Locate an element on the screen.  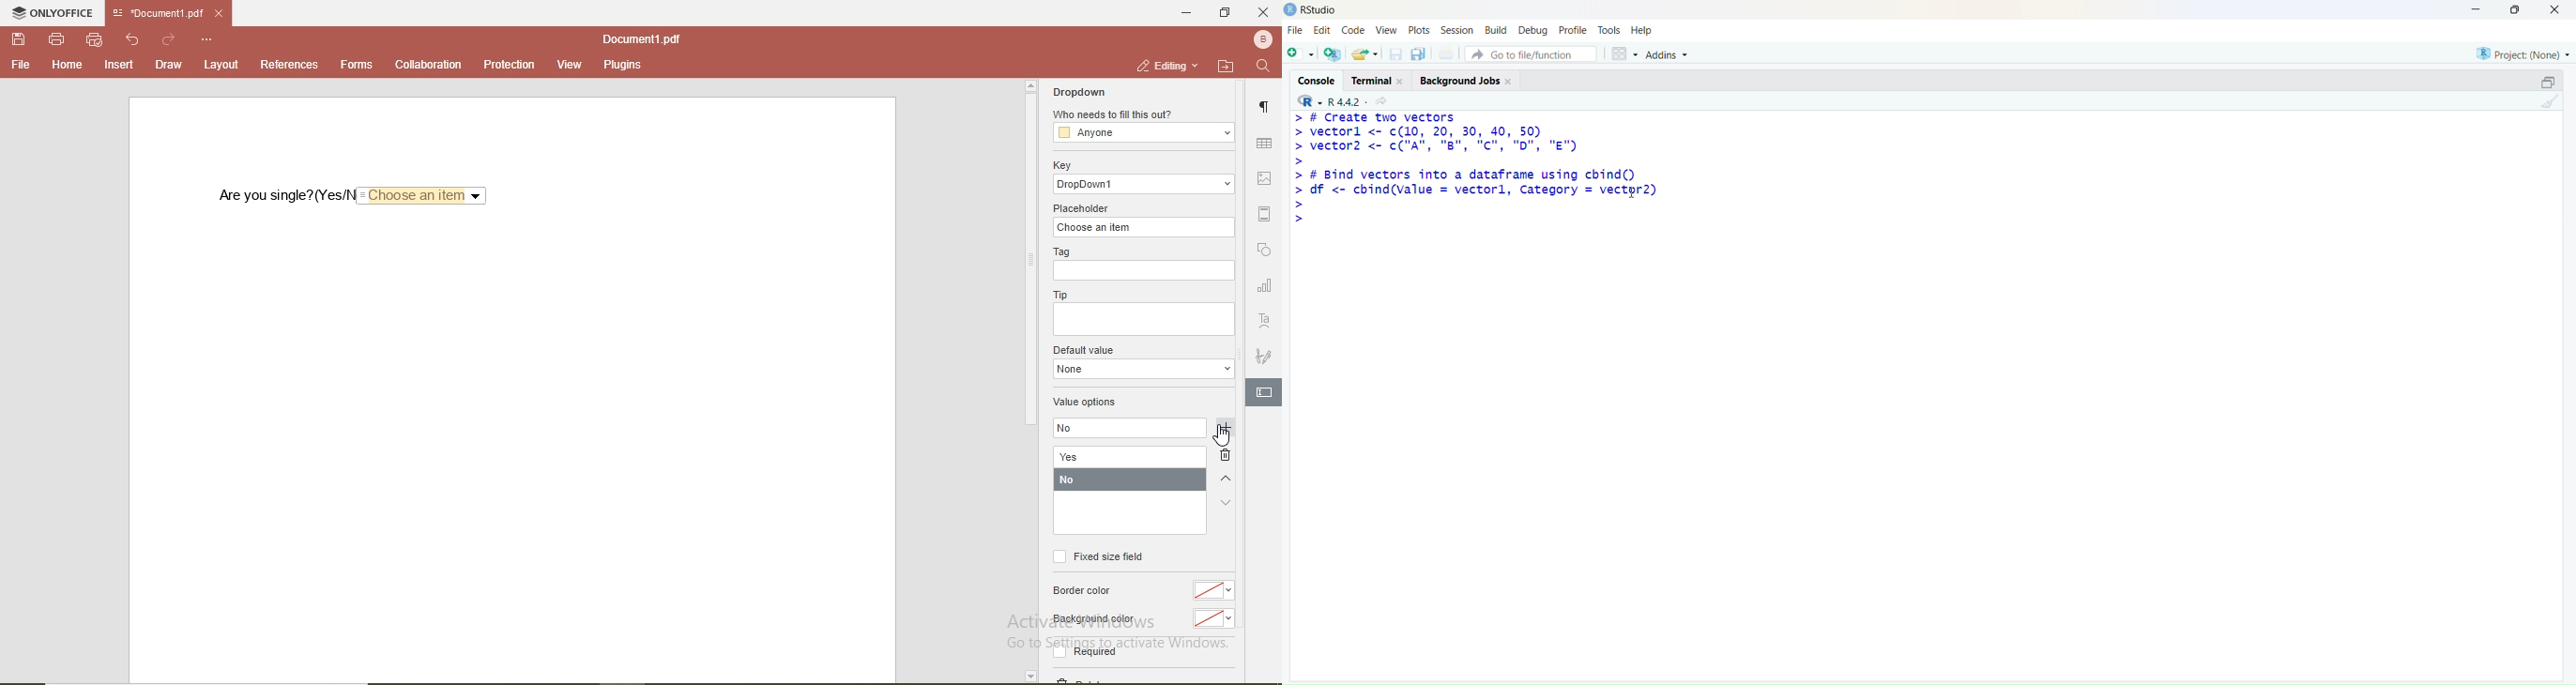
Profile is located at coordinates (1573, 29).